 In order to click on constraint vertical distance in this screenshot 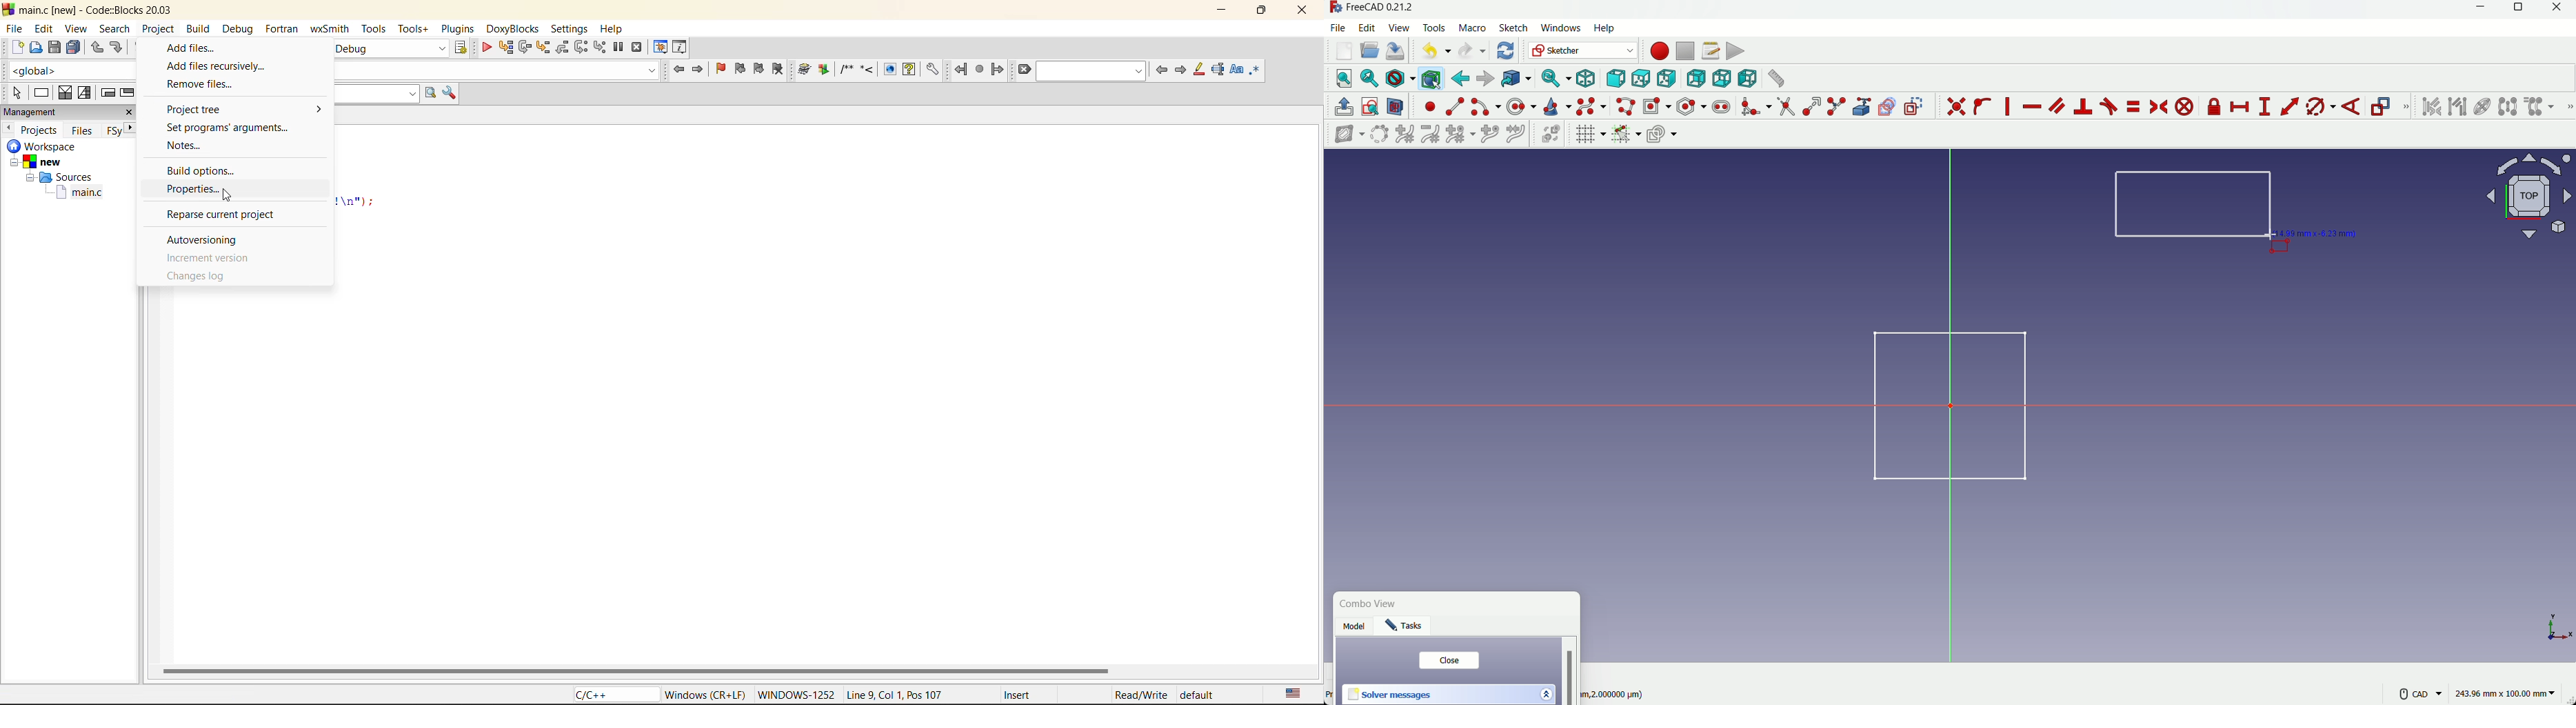, I will do `click(2265, 107)`.